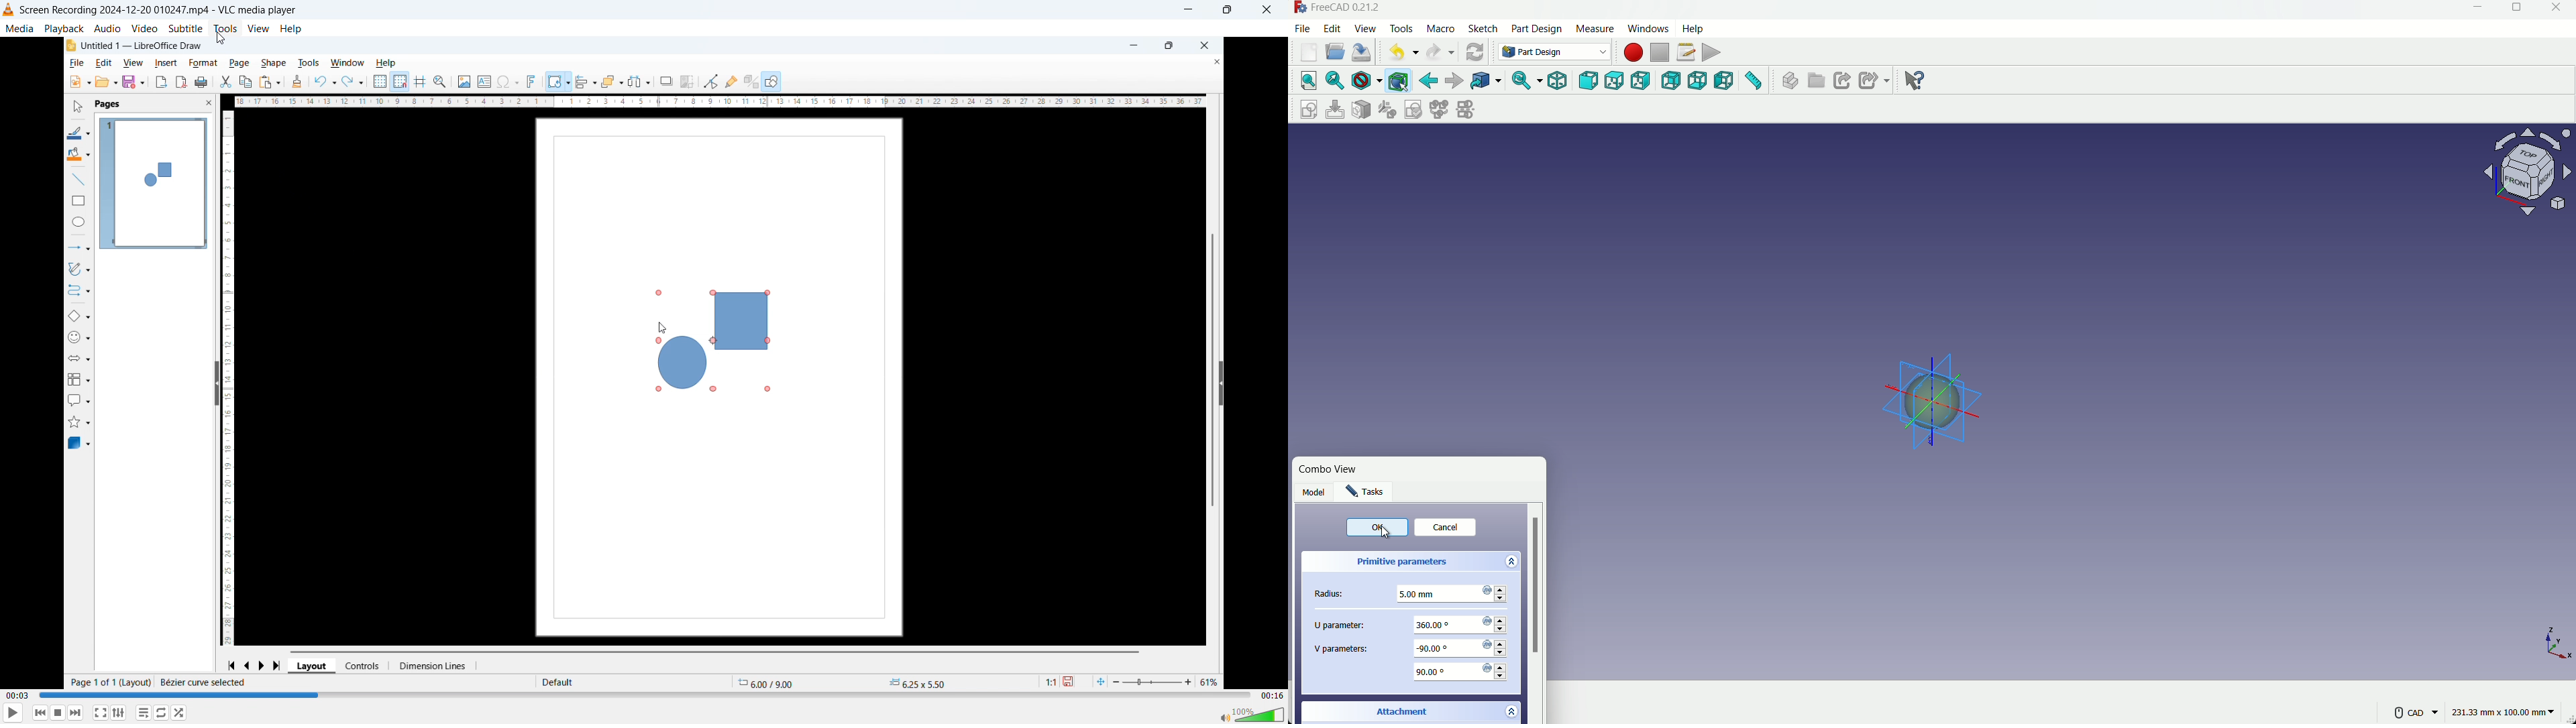 The height and width of the screenshot is (728, 2576). Describe the element at coordinates (643, 363) in the screenshot. I see `Video playback ` at that location.